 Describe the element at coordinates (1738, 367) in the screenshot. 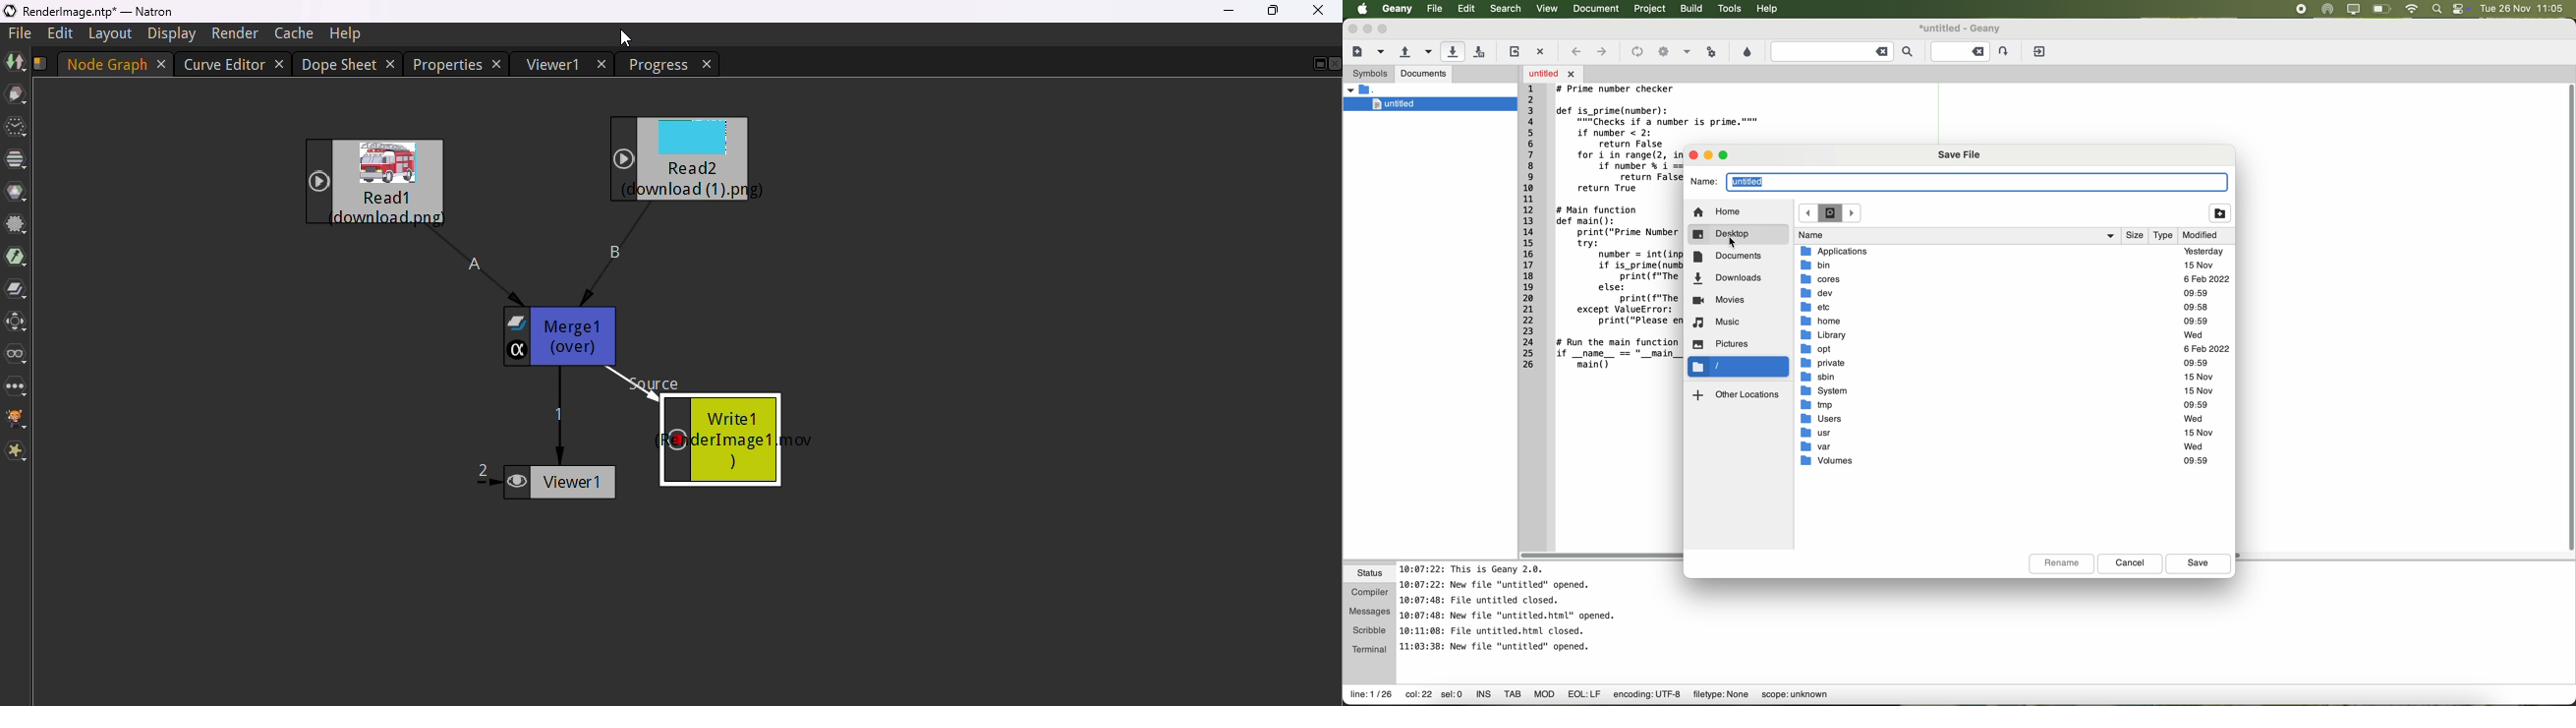

I see `location folder` at that location.